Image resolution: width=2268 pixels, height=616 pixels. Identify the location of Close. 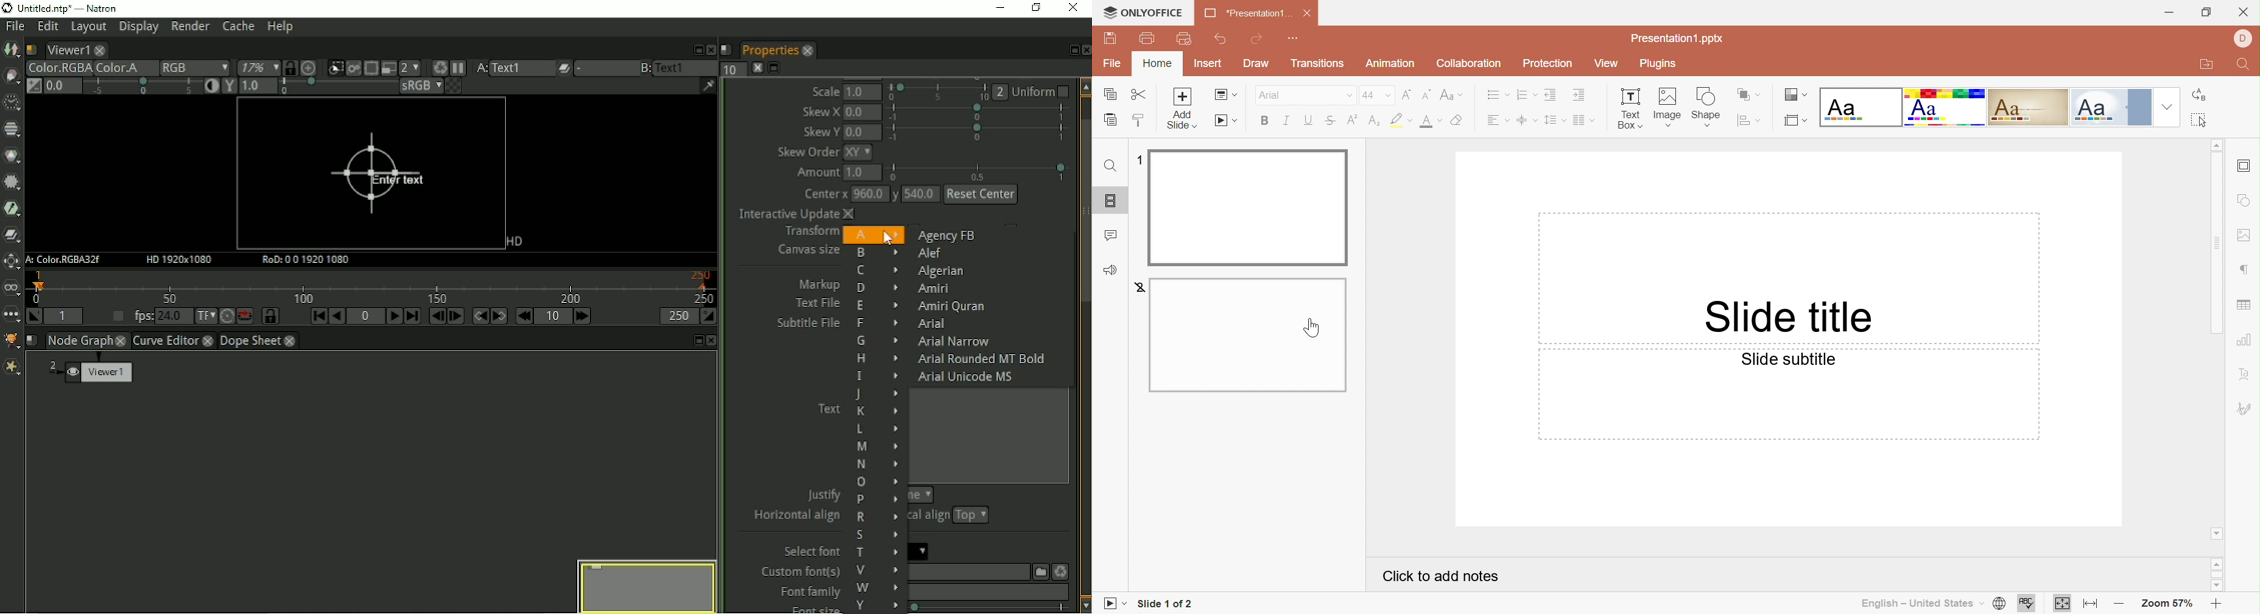
(2245, 10).